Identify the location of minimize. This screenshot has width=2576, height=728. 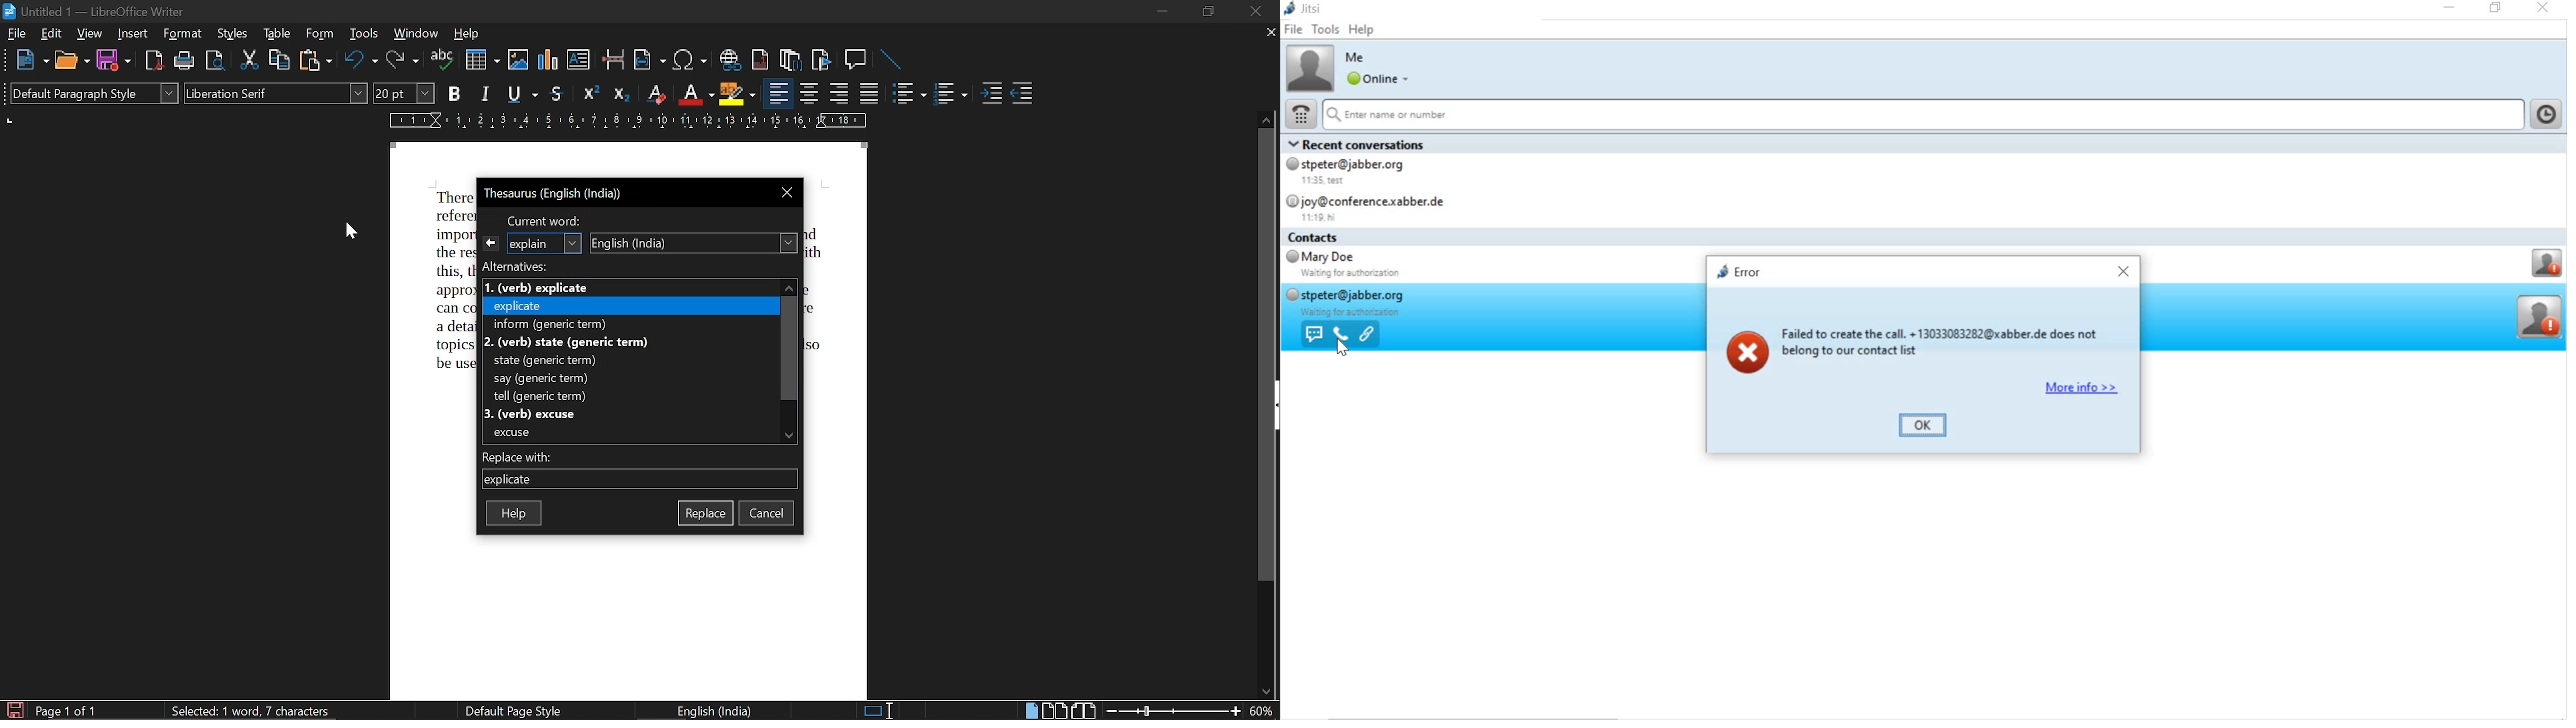
(2447, 9).